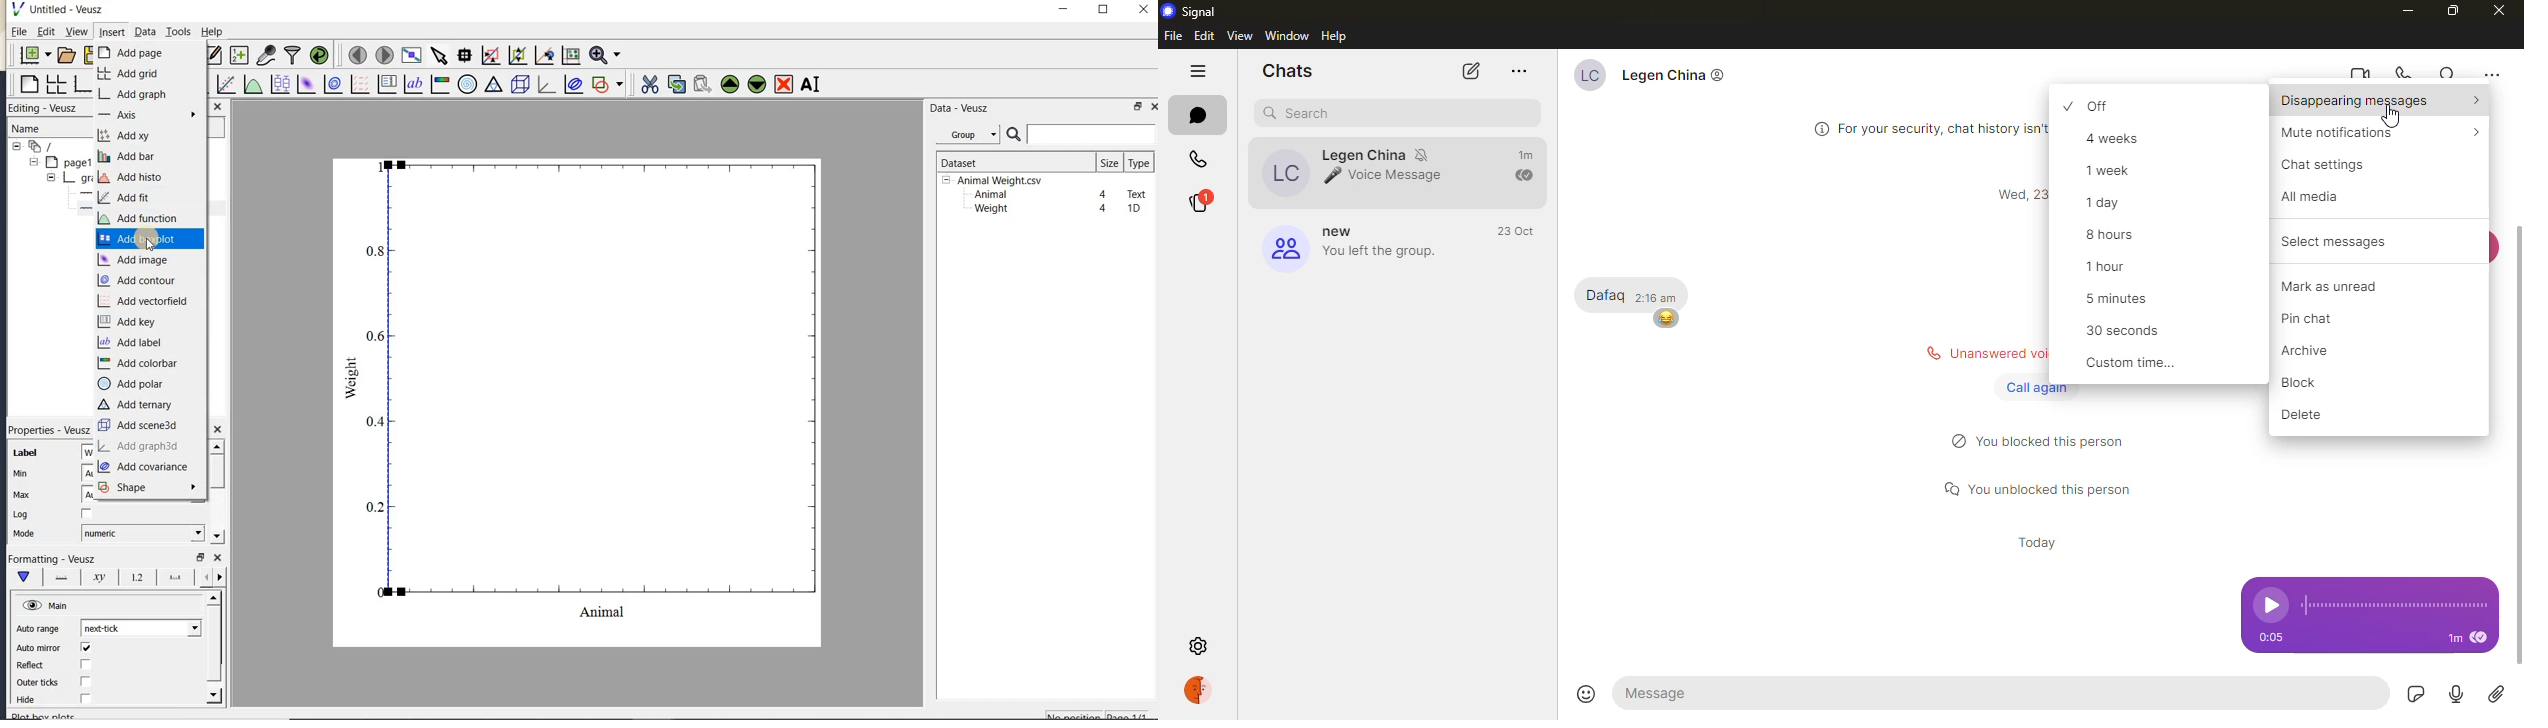  I want to click on add page, so click(139, 53).